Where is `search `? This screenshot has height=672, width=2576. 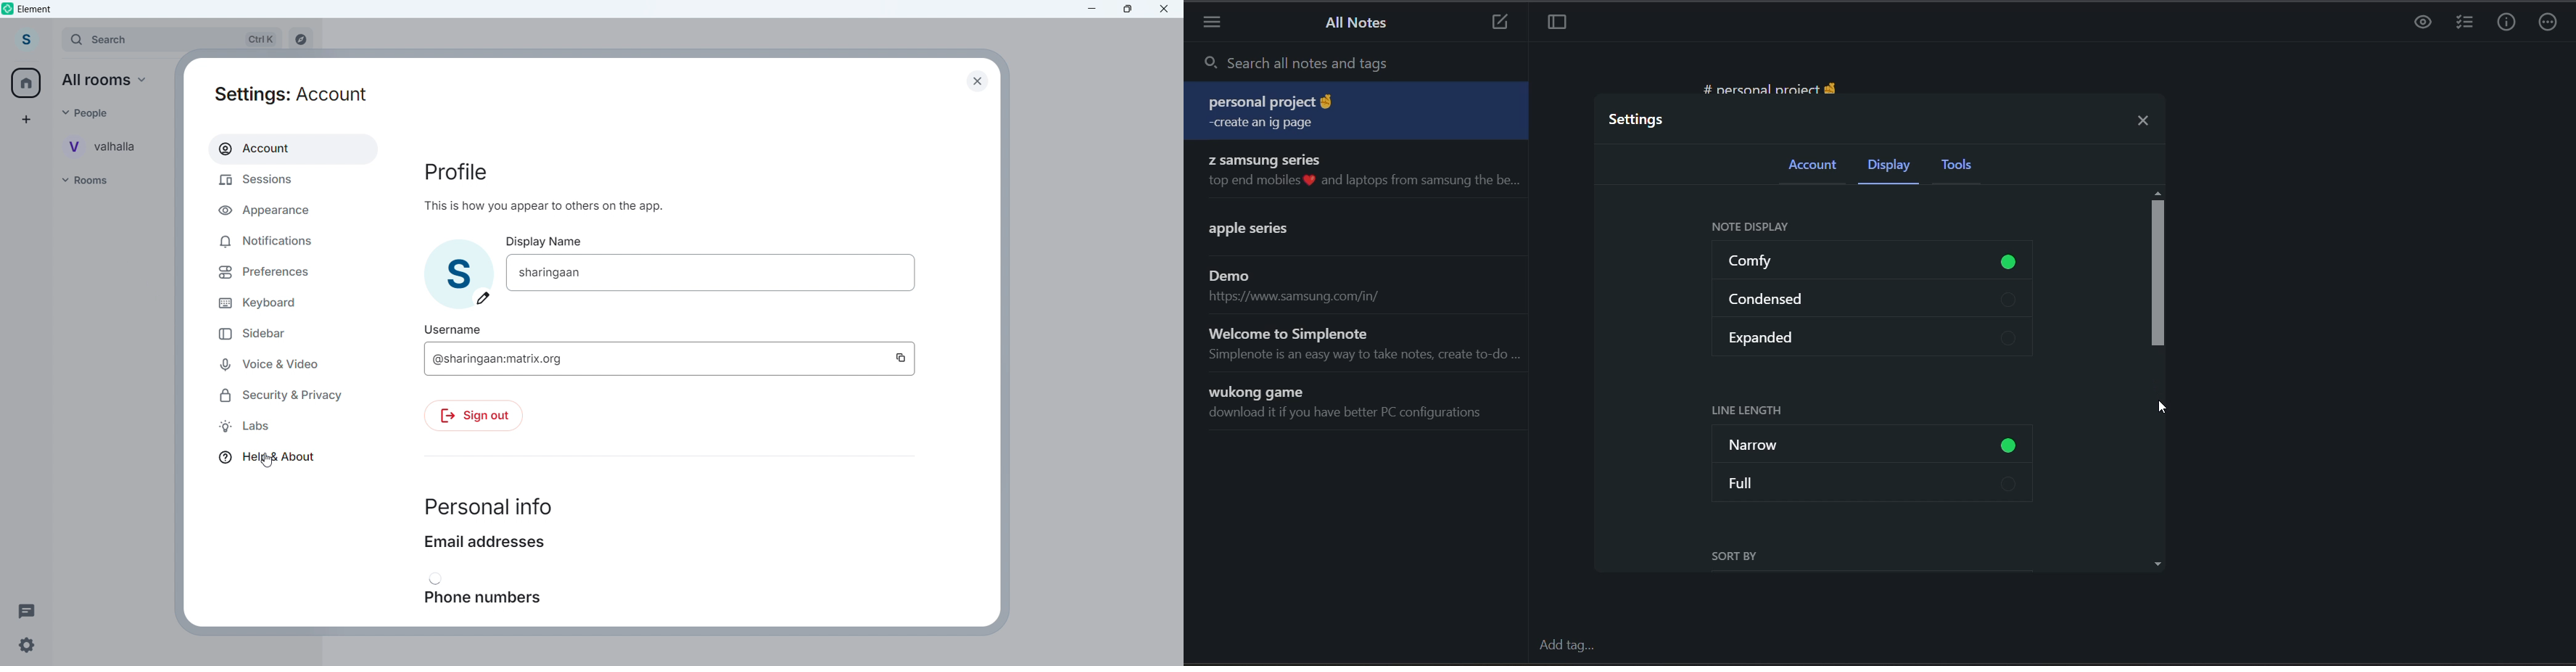
search  is located at coordinates (170, 40).